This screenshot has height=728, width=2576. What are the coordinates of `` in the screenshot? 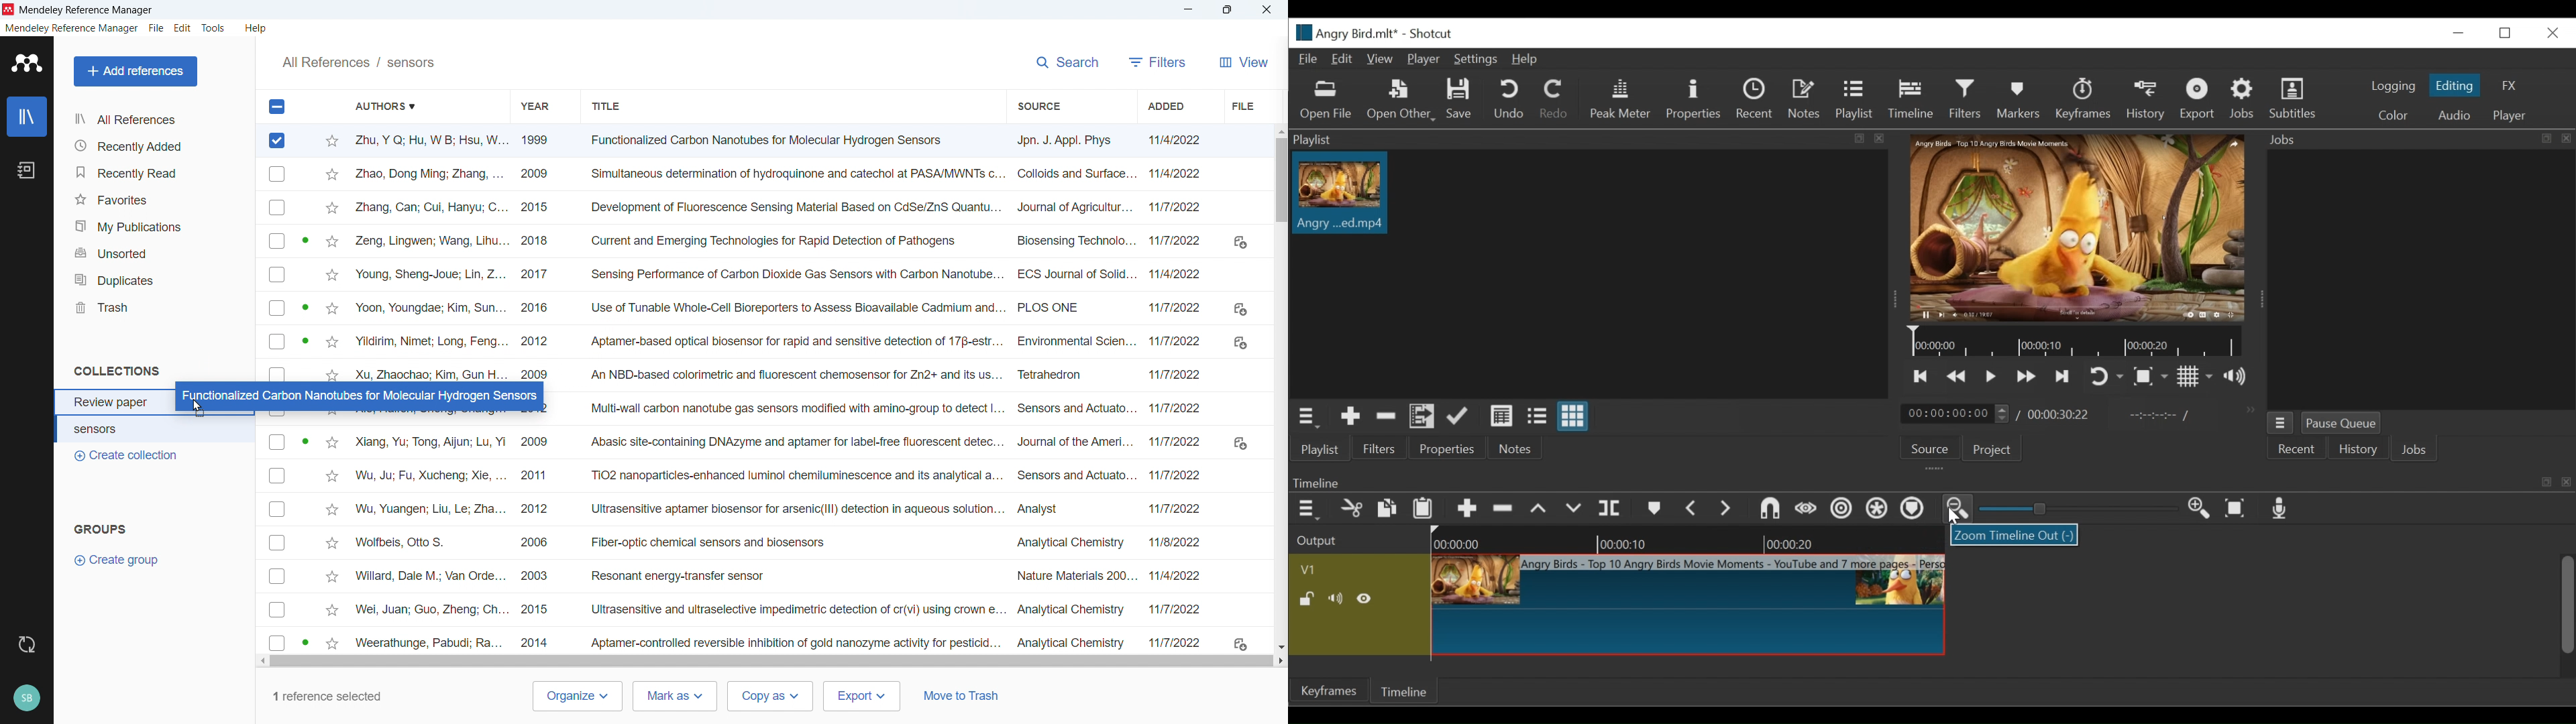 It's located at (1266, 9).